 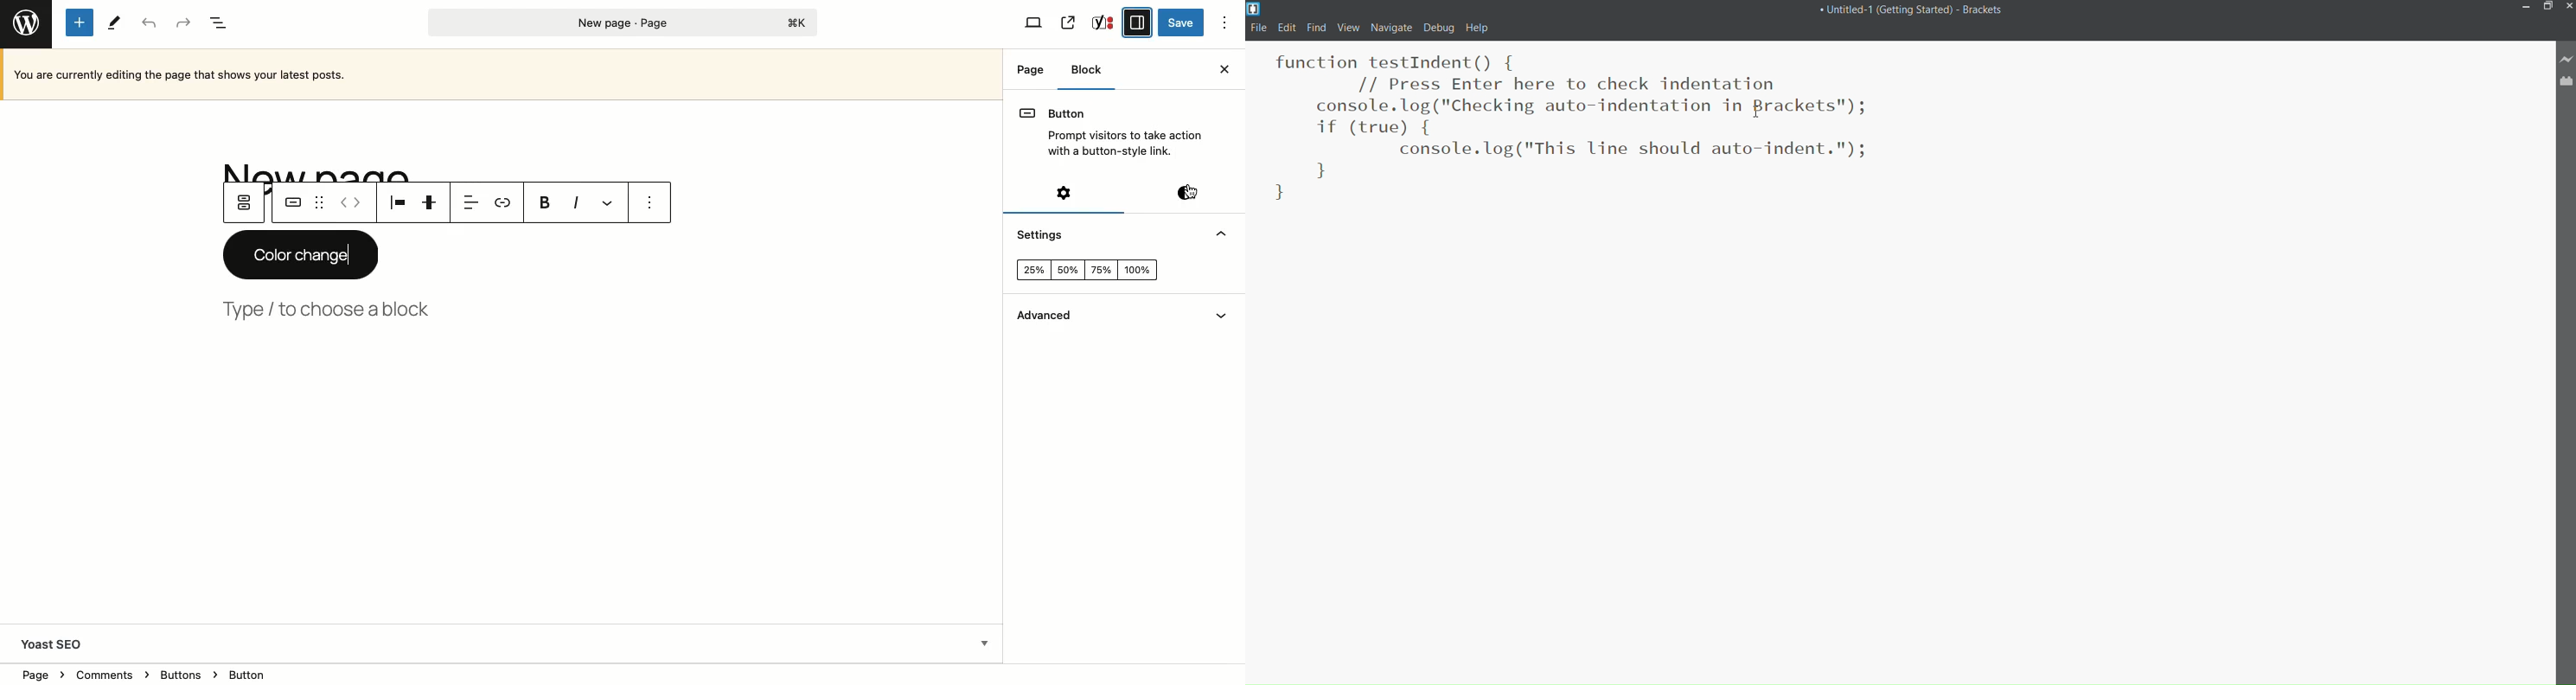 What do you see at coordinates (149, 24) in the screenshot?
I see `Undo` at bounding box center [149, 24].